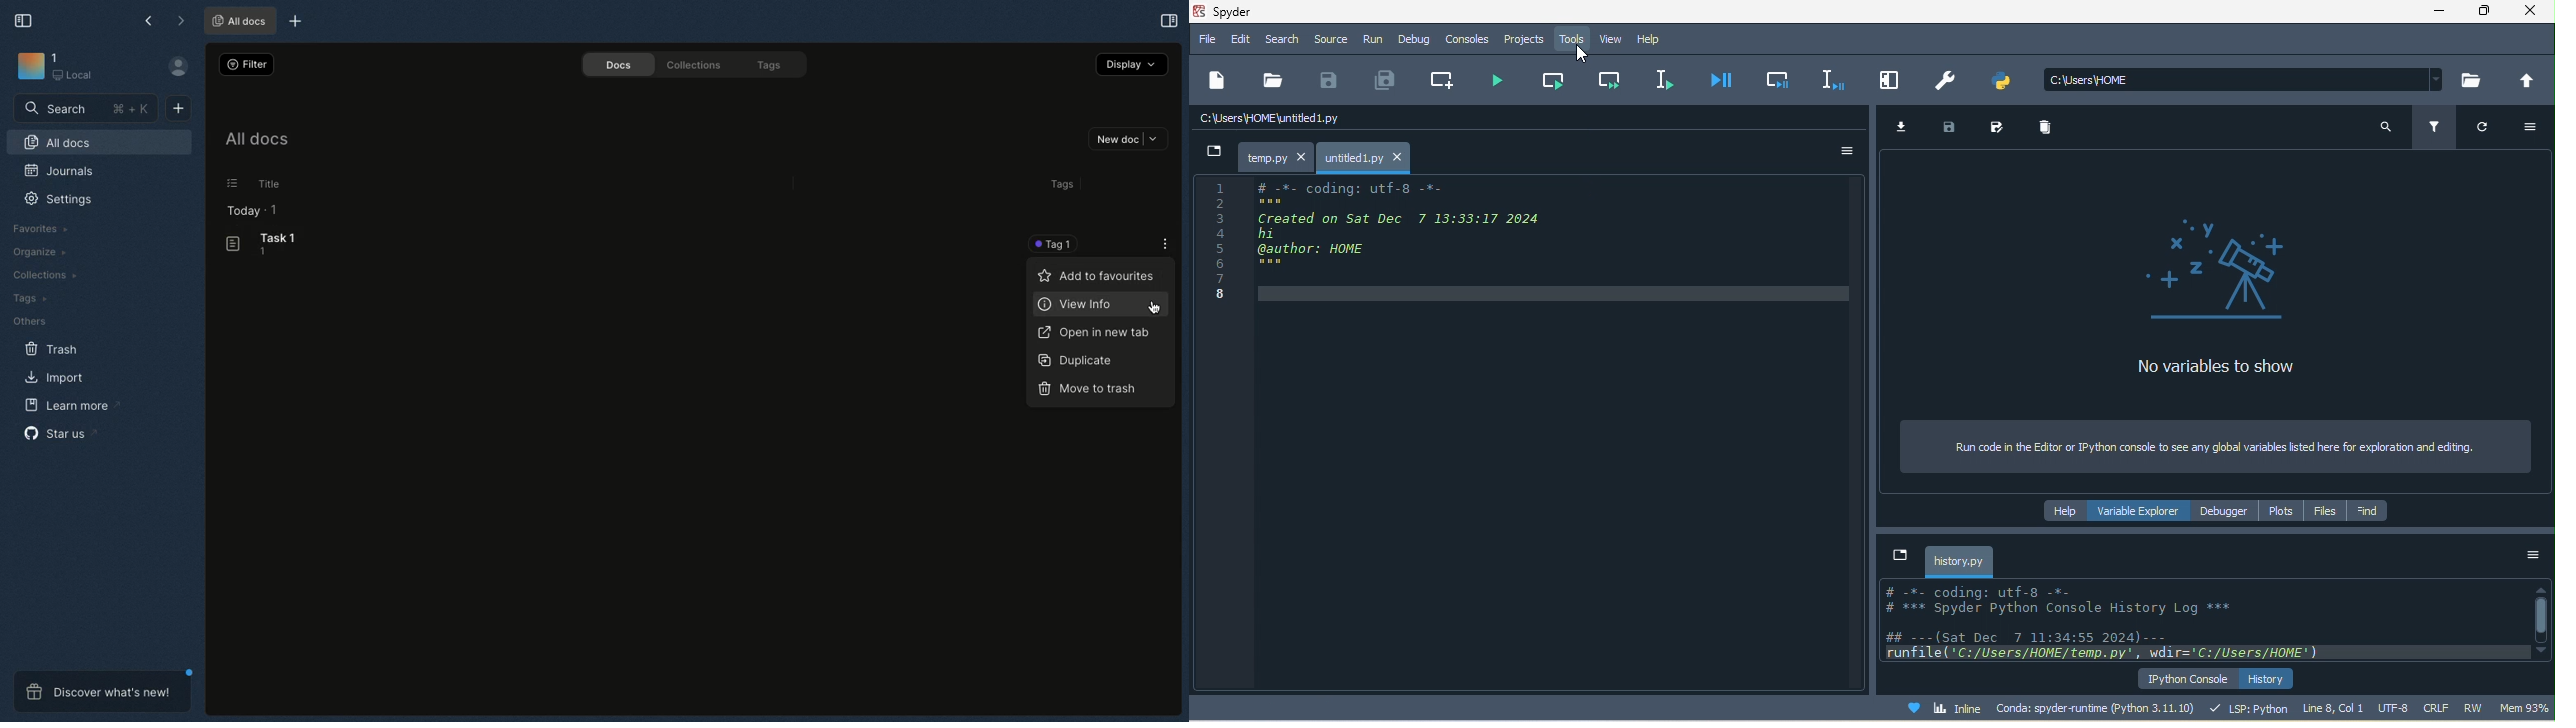 Image resolution: width=2576 pixels, height=728 pixels. I want to click on lsp- python, so click(2250, 708).